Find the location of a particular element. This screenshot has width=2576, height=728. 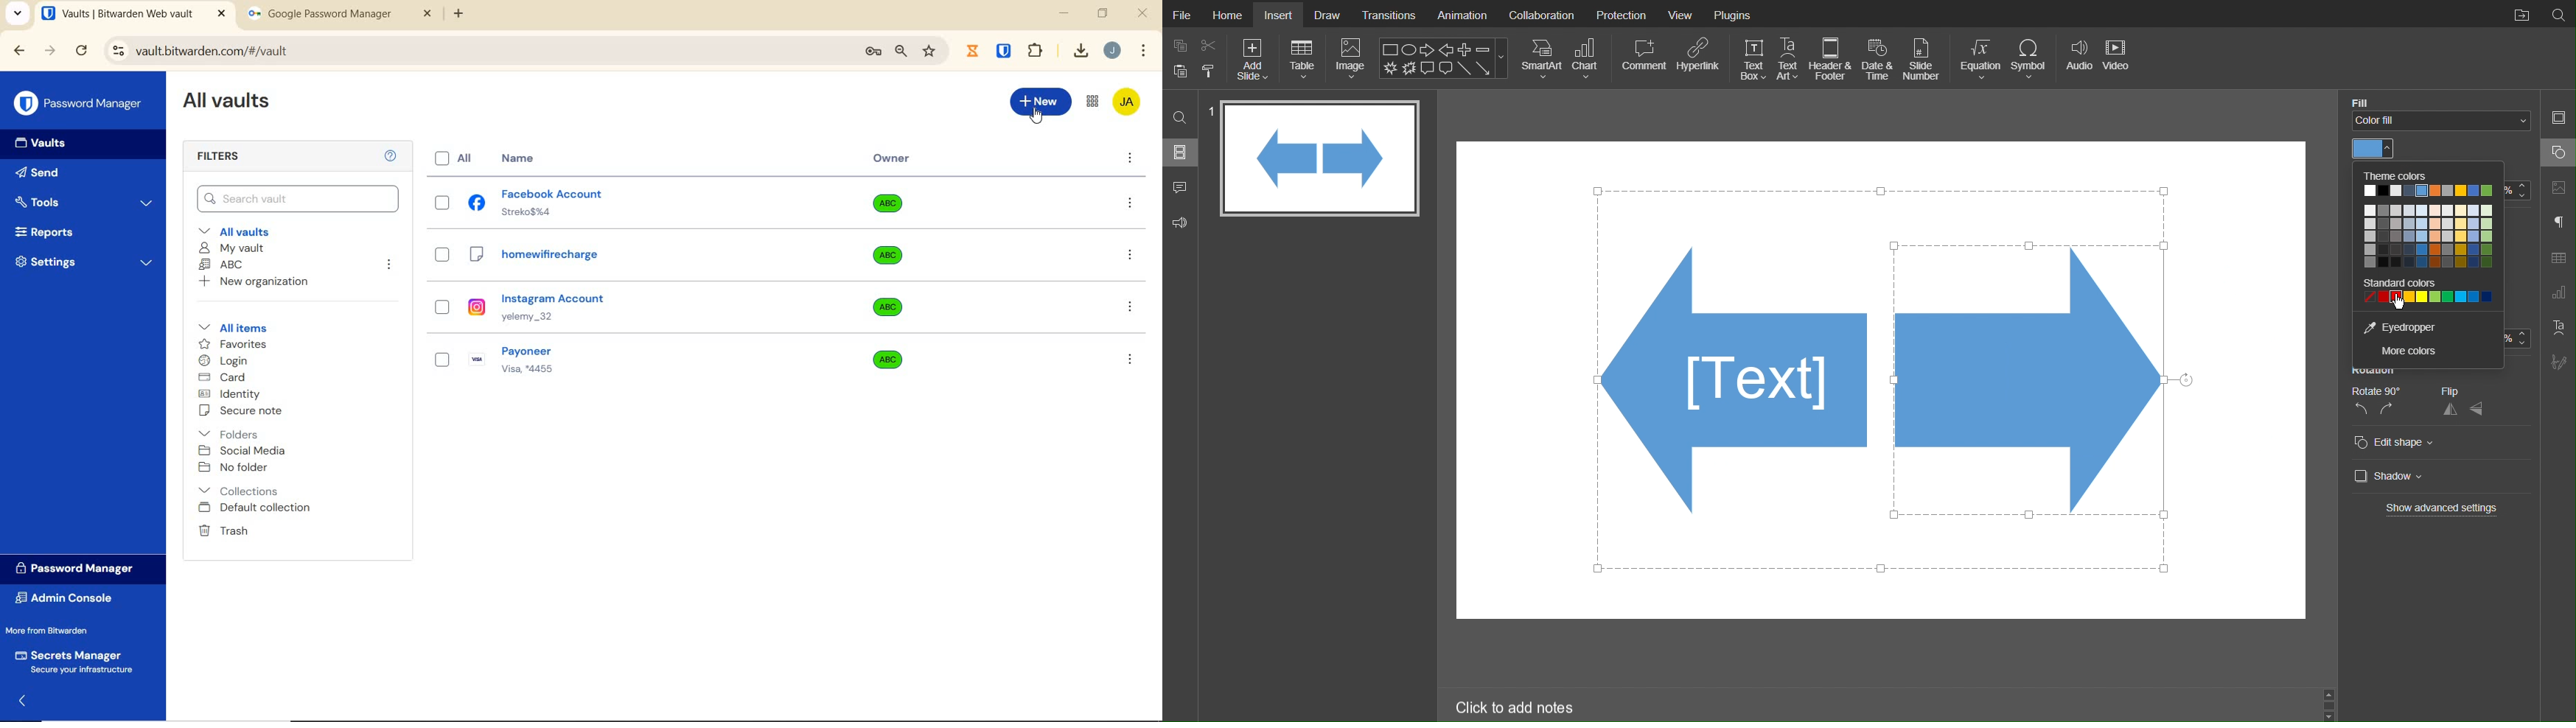

All vaults is located at coordinates (239, 230).